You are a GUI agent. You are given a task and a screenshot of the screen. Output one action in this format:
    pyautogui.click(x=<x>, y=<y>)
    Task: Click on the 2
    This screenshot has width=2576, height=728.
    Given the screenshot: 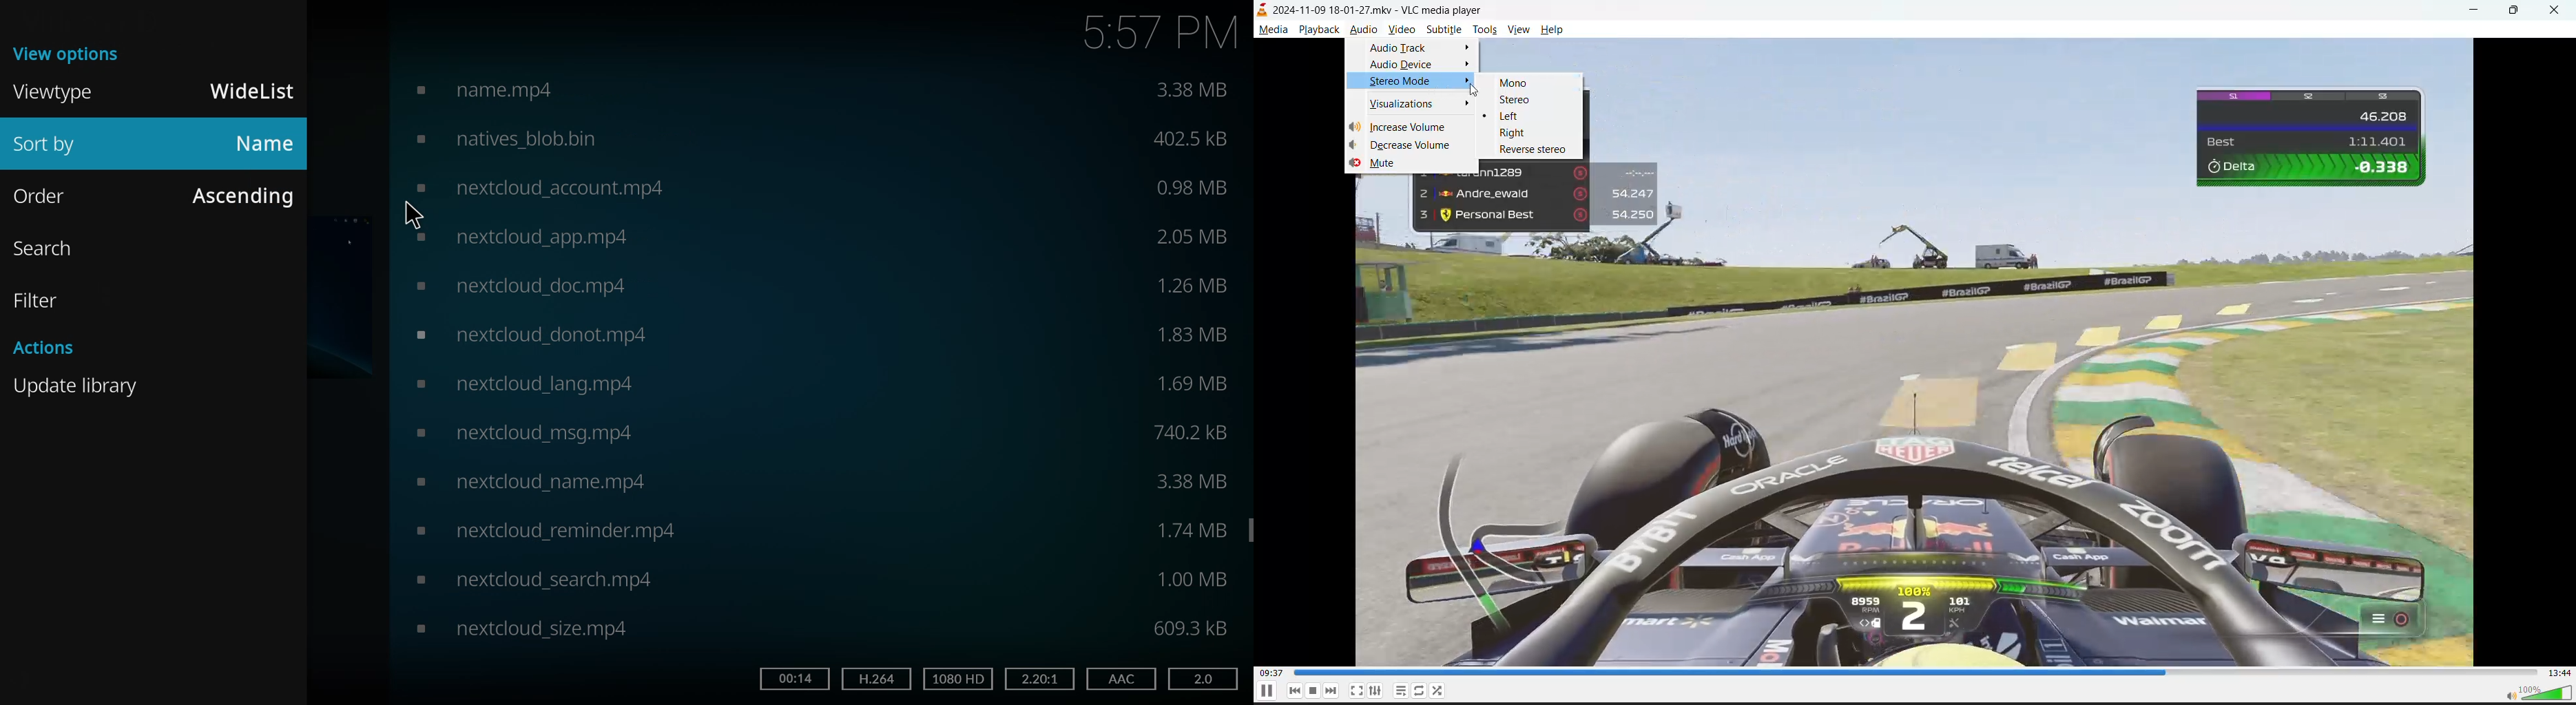 What is the action you would take?
    pyautogui.click(x=1201, y=678)
    